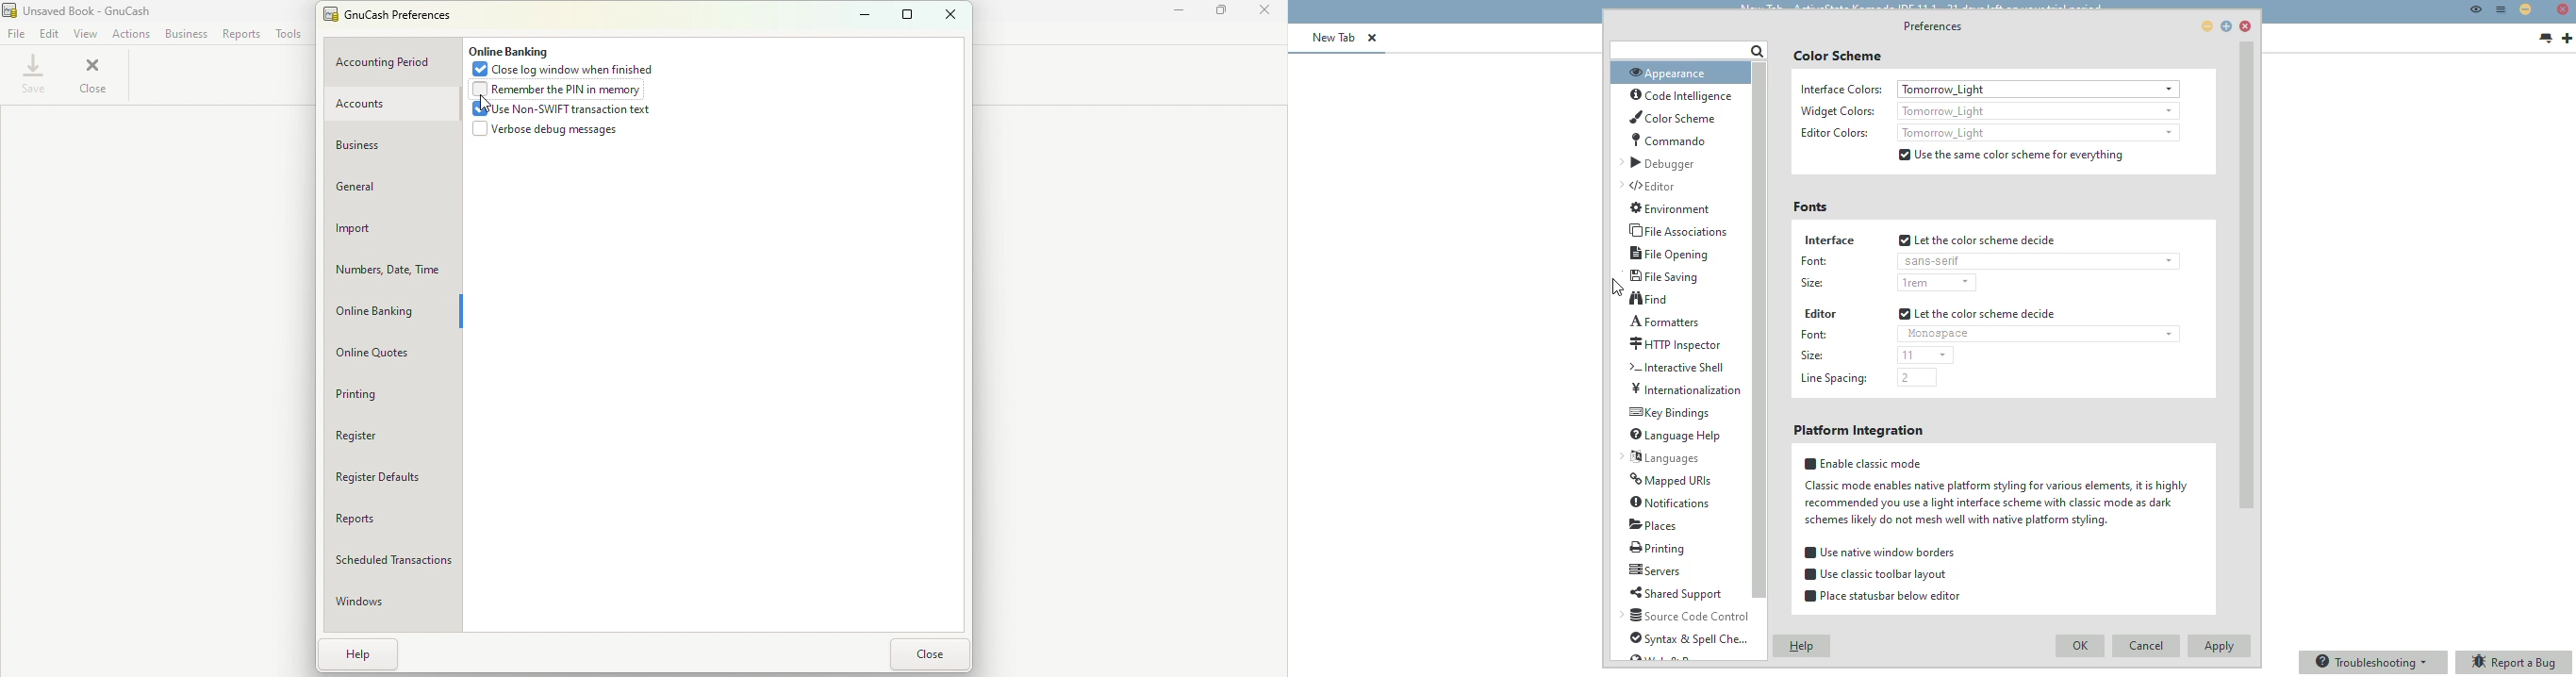 The height and width of the screenshot is (700, 2576). I want to click on View, so click(84, 34).